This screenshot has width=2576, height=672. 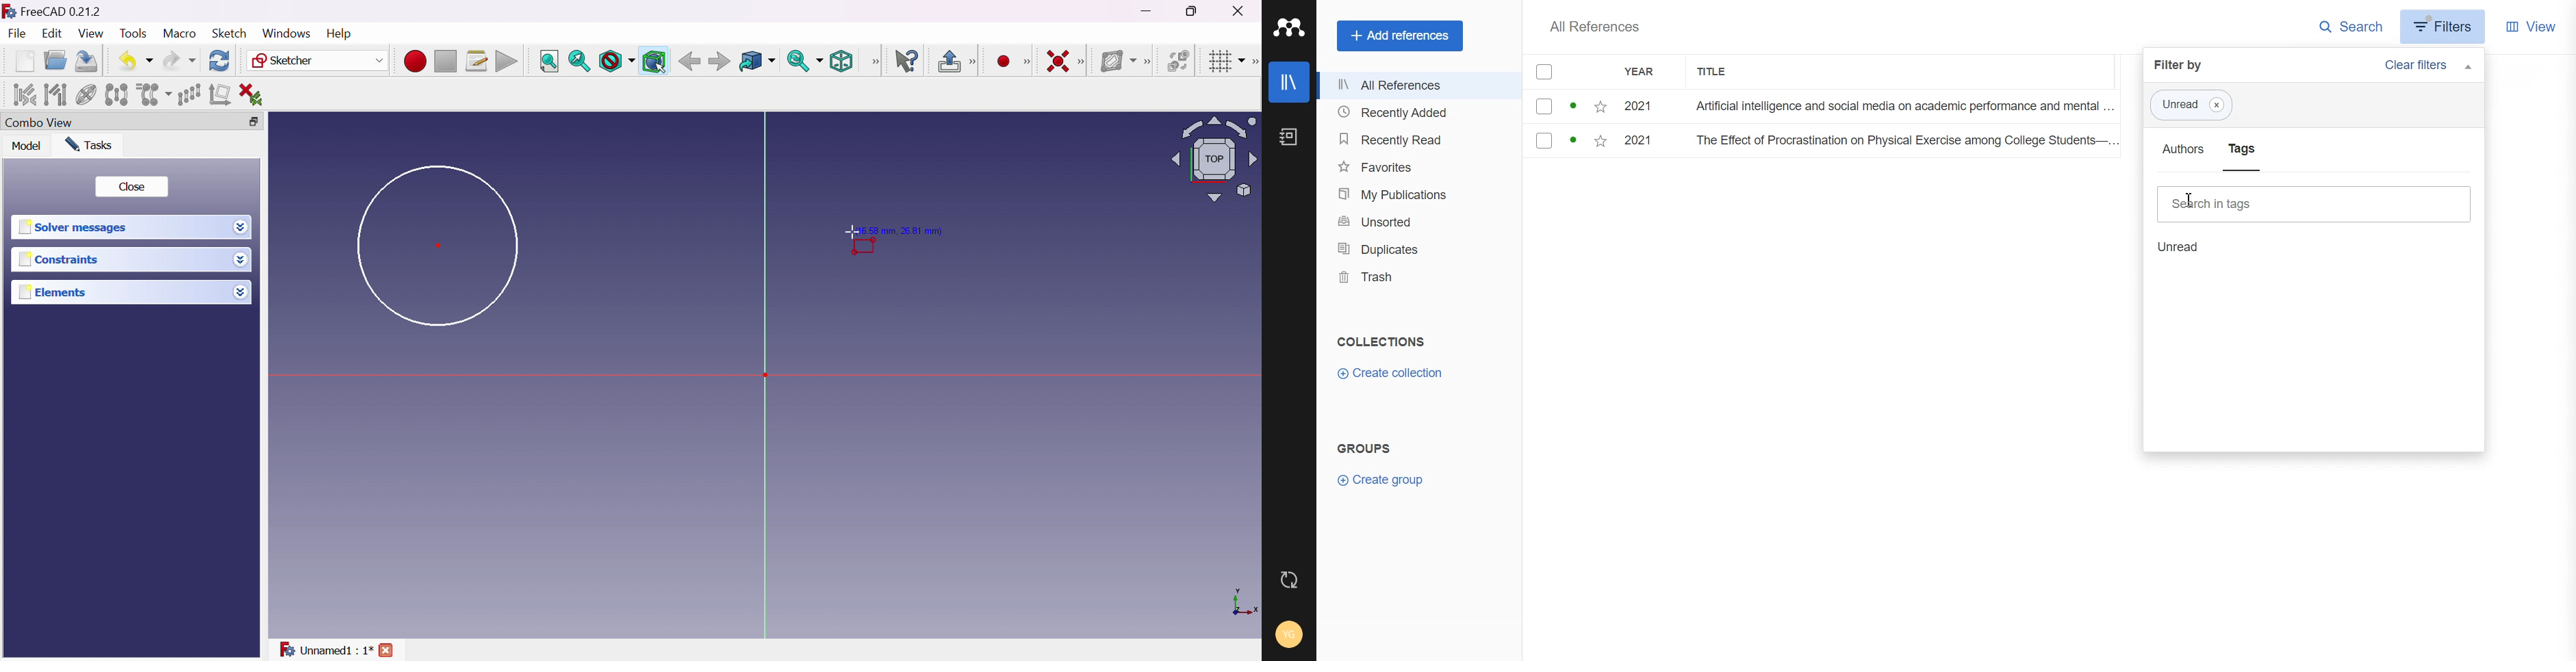 I want to click on Title, so click(x=1720, y=73).